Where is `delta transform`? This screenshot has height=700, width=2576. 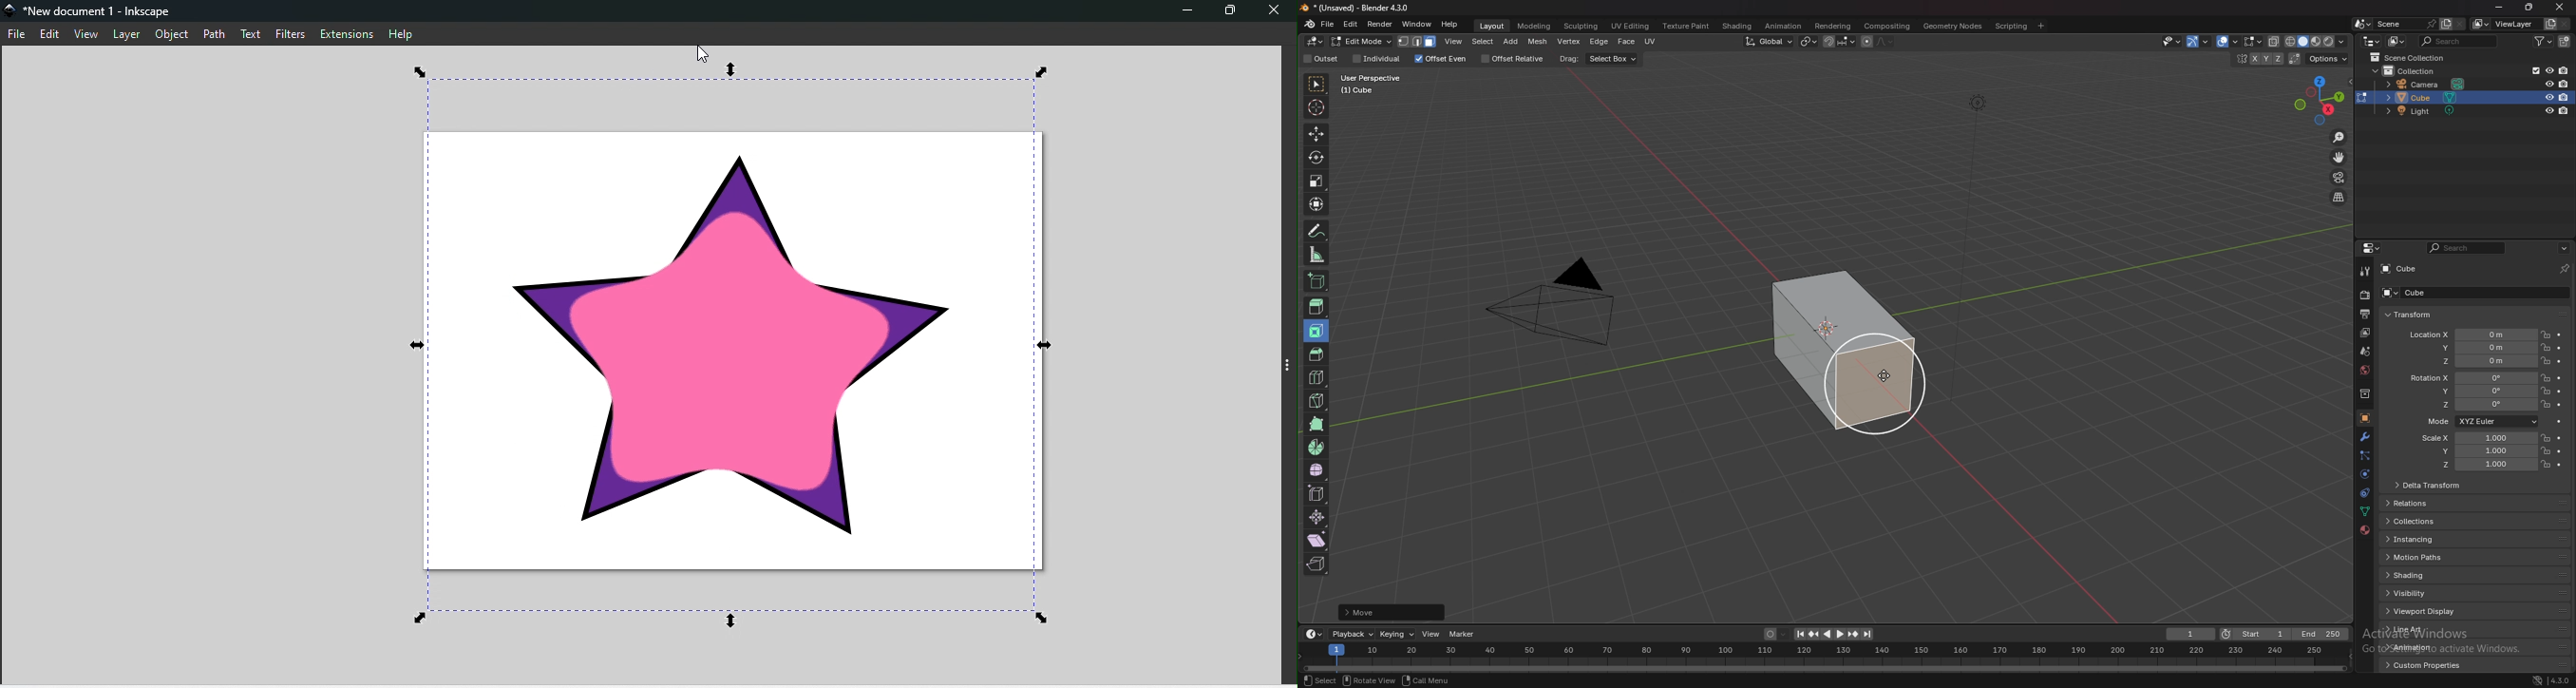
delta transform is located at coordinates (2430, 484).